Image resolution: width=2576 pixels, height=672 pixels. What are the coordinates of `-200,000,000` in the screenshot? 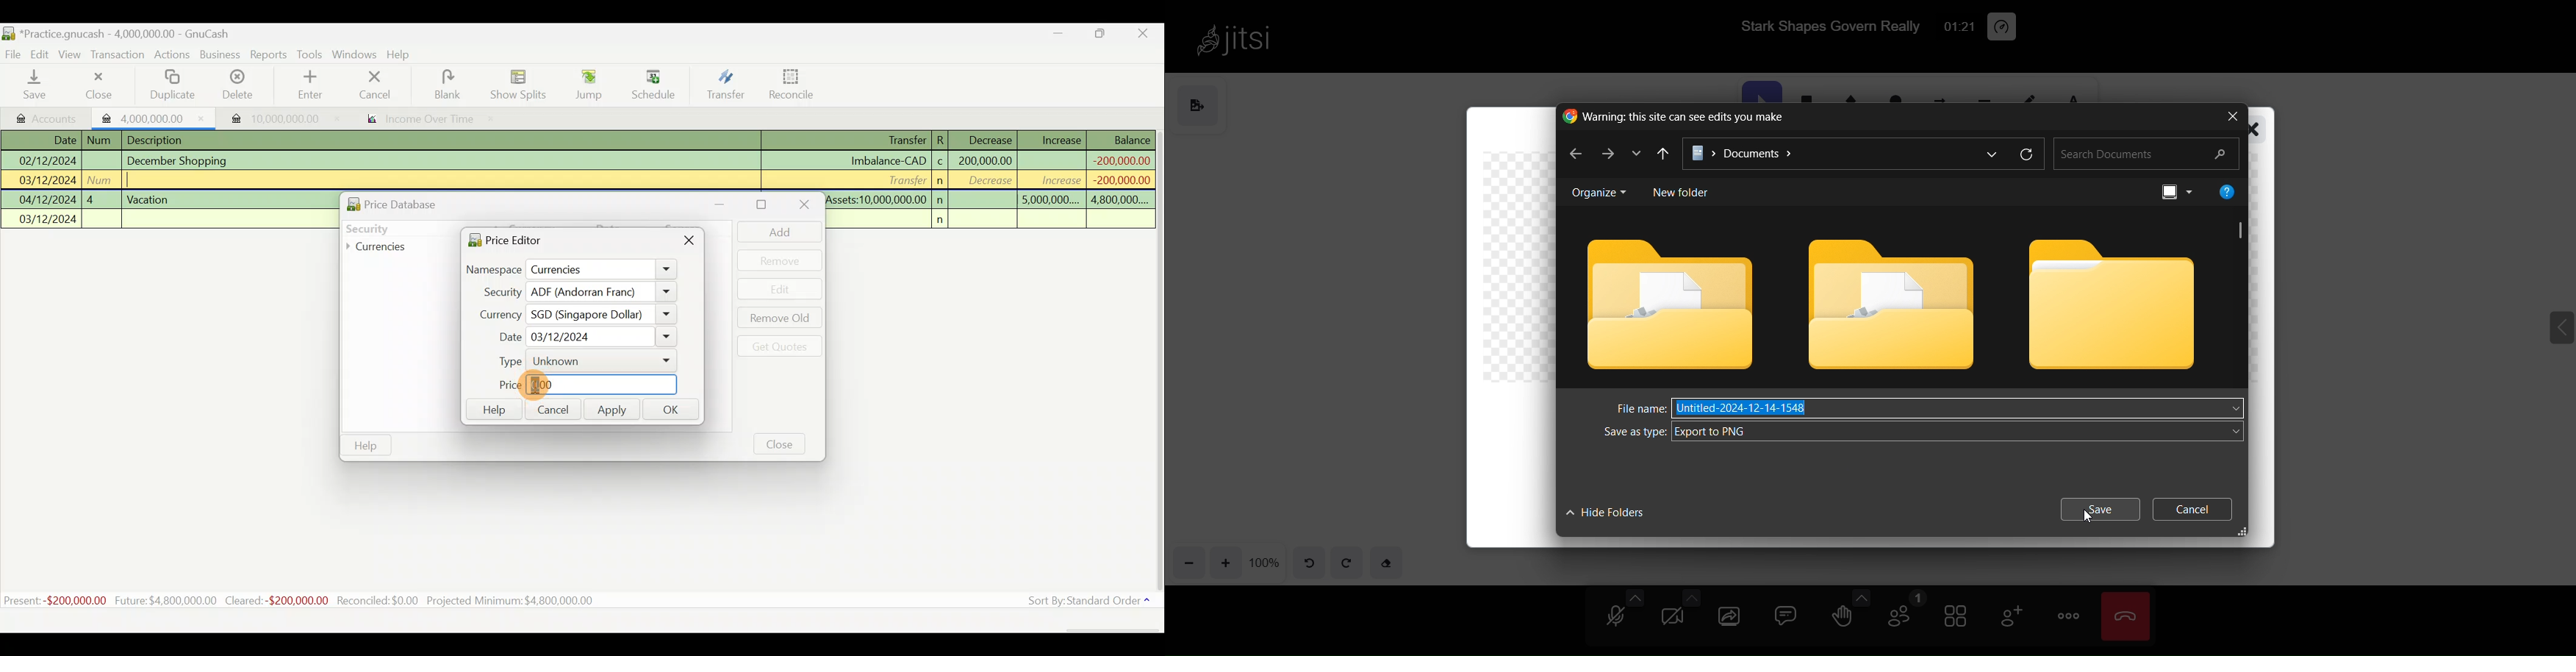 It's located at (1118, 180).